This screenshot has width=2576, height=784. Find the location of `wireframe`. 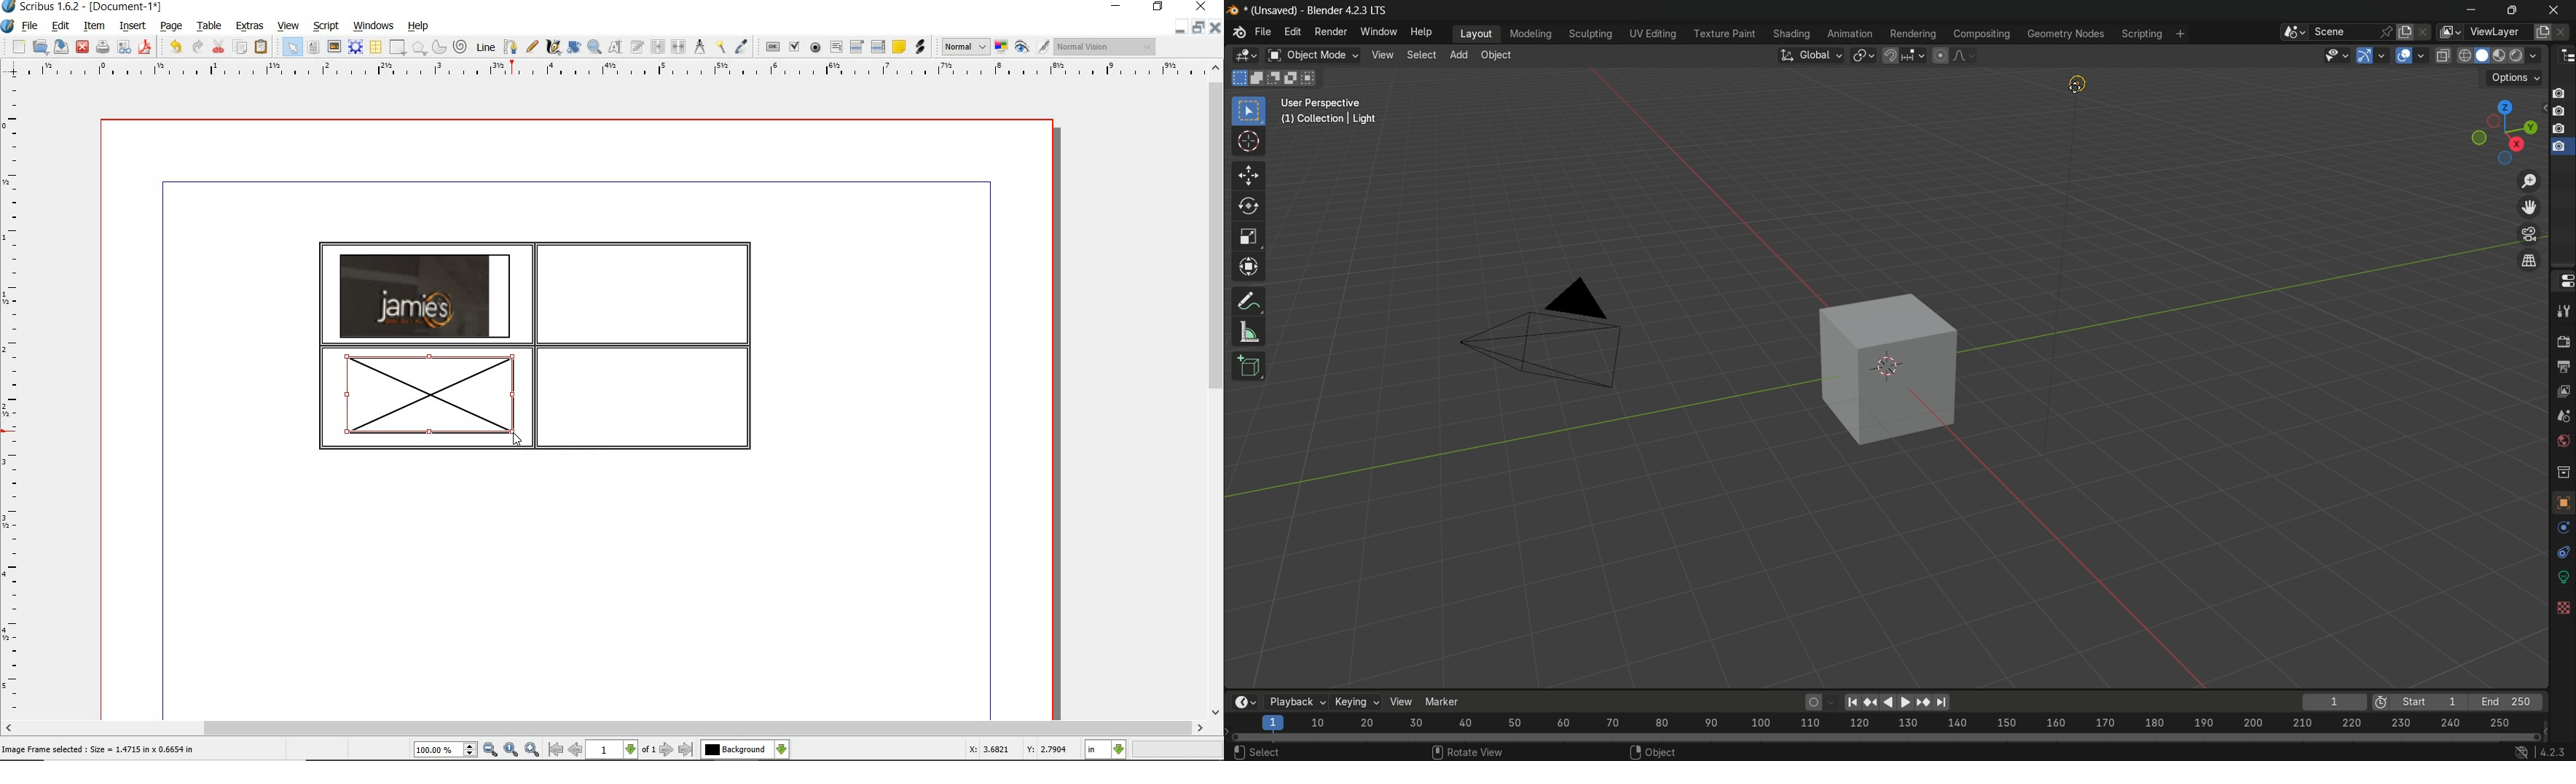

wireframe is located at coordinates (2463, 57).